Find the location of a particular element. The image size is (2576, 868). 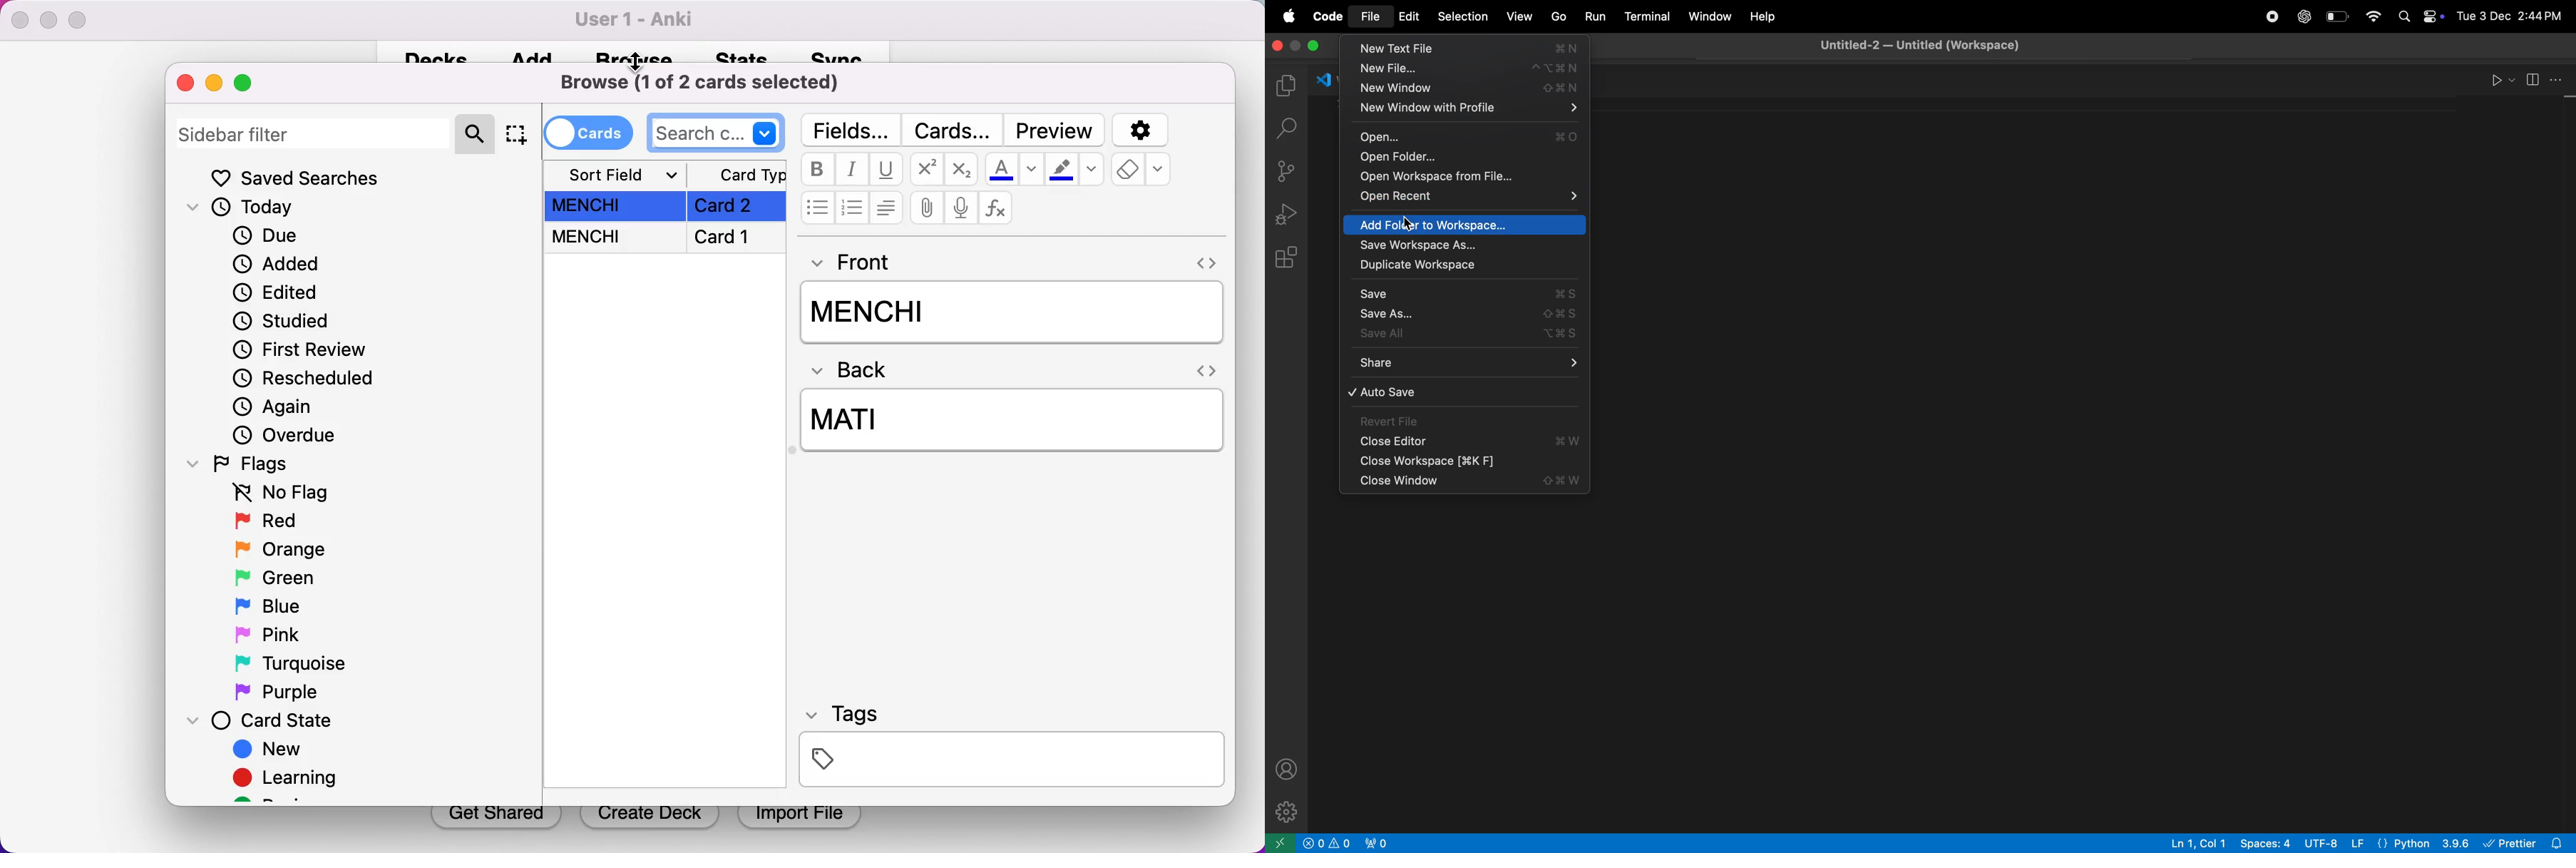

cards is located at coordinates (953, 127).